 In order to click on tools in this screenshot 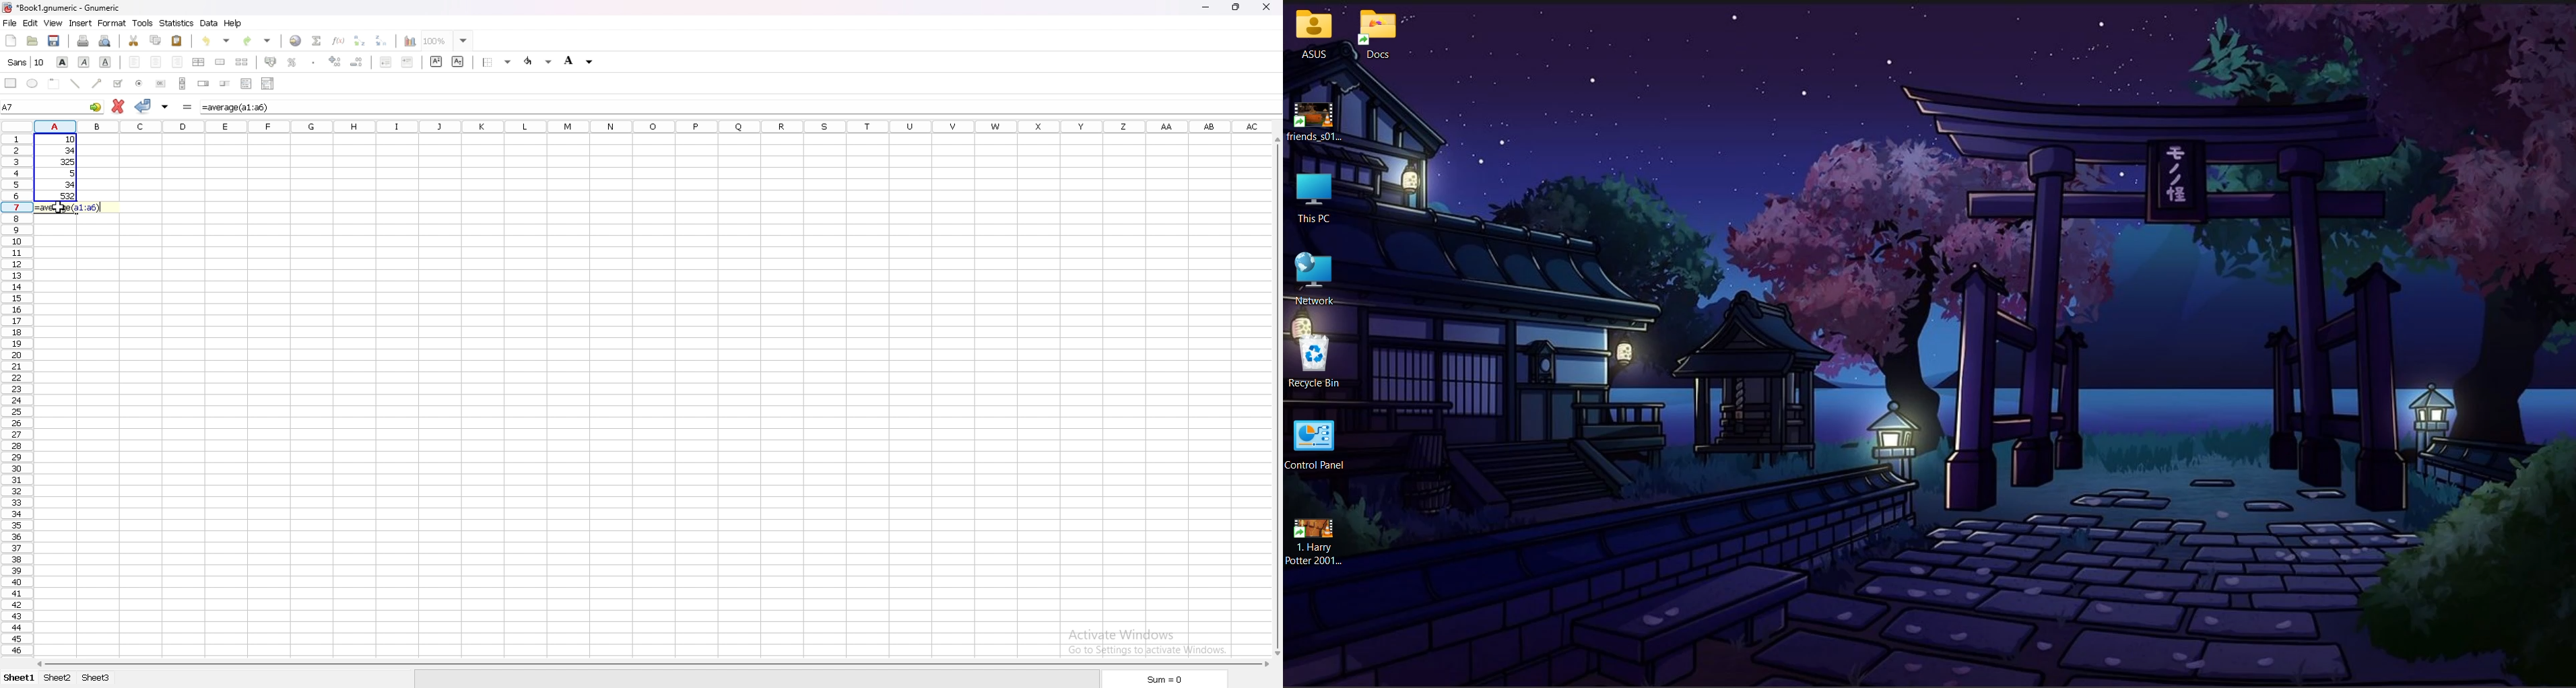, I will do `click(143, 23)`.